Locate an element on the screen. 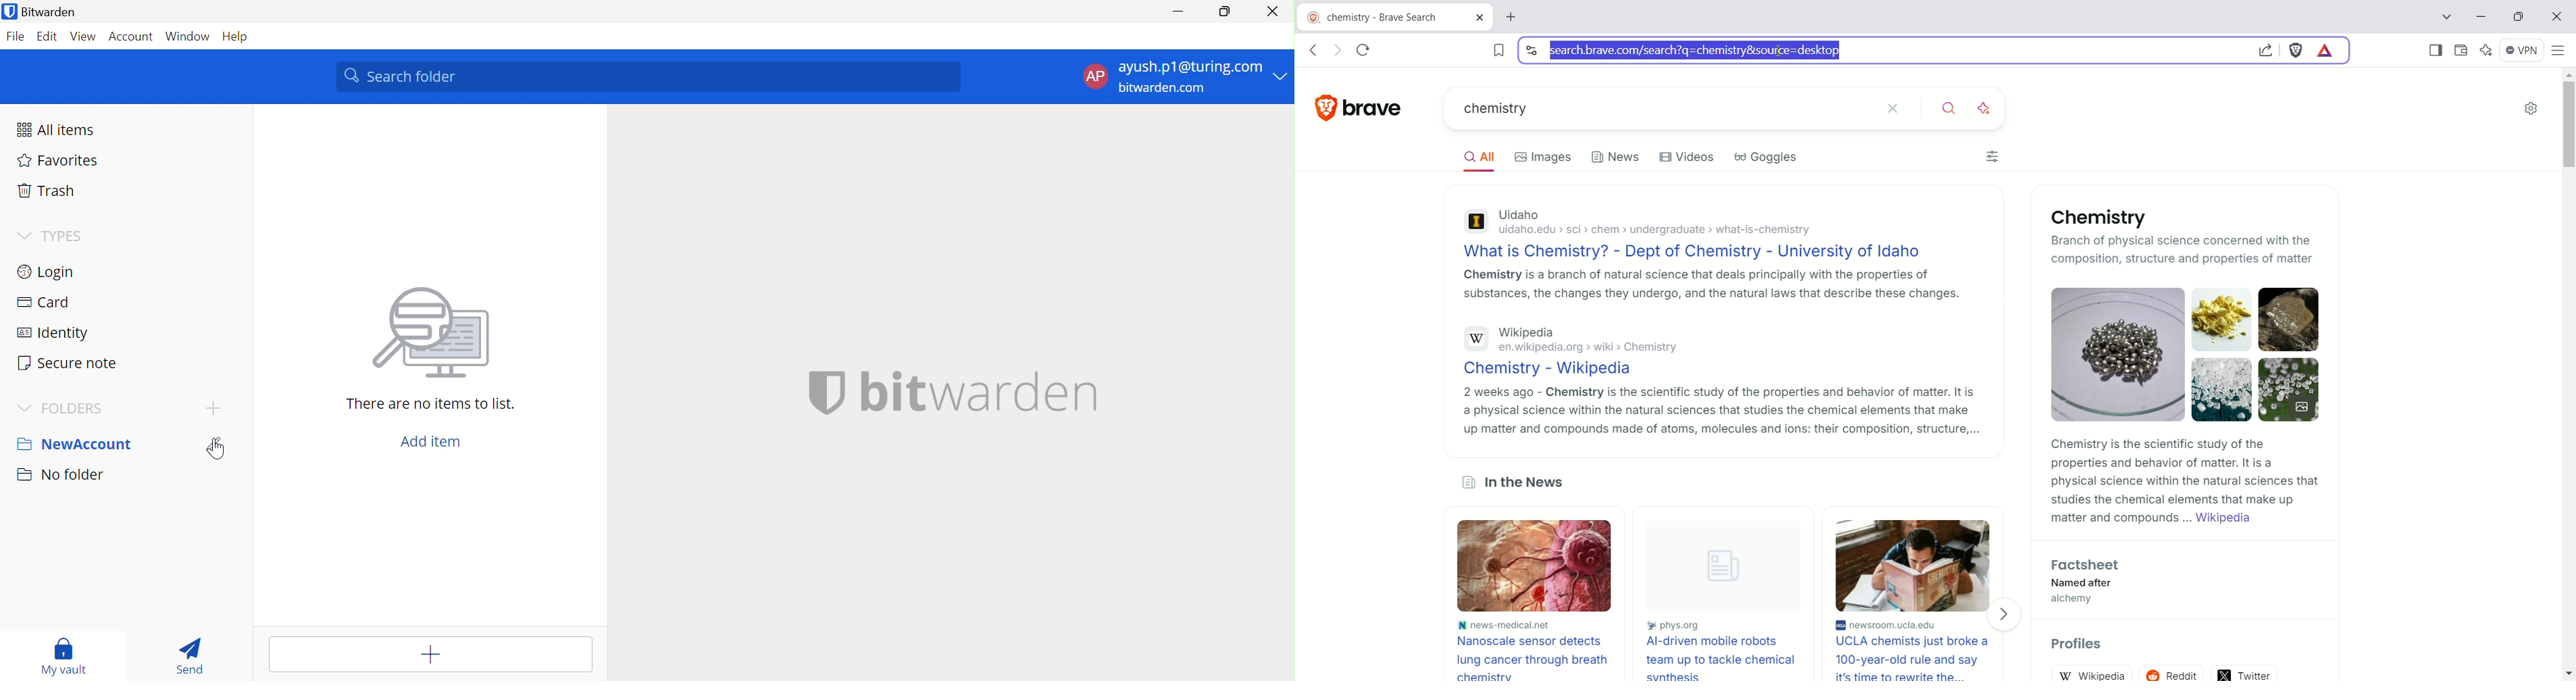 Image resolution: width=2576 pixels, height=700 pixels. Brave schields is located at coordinates (2297, 51).